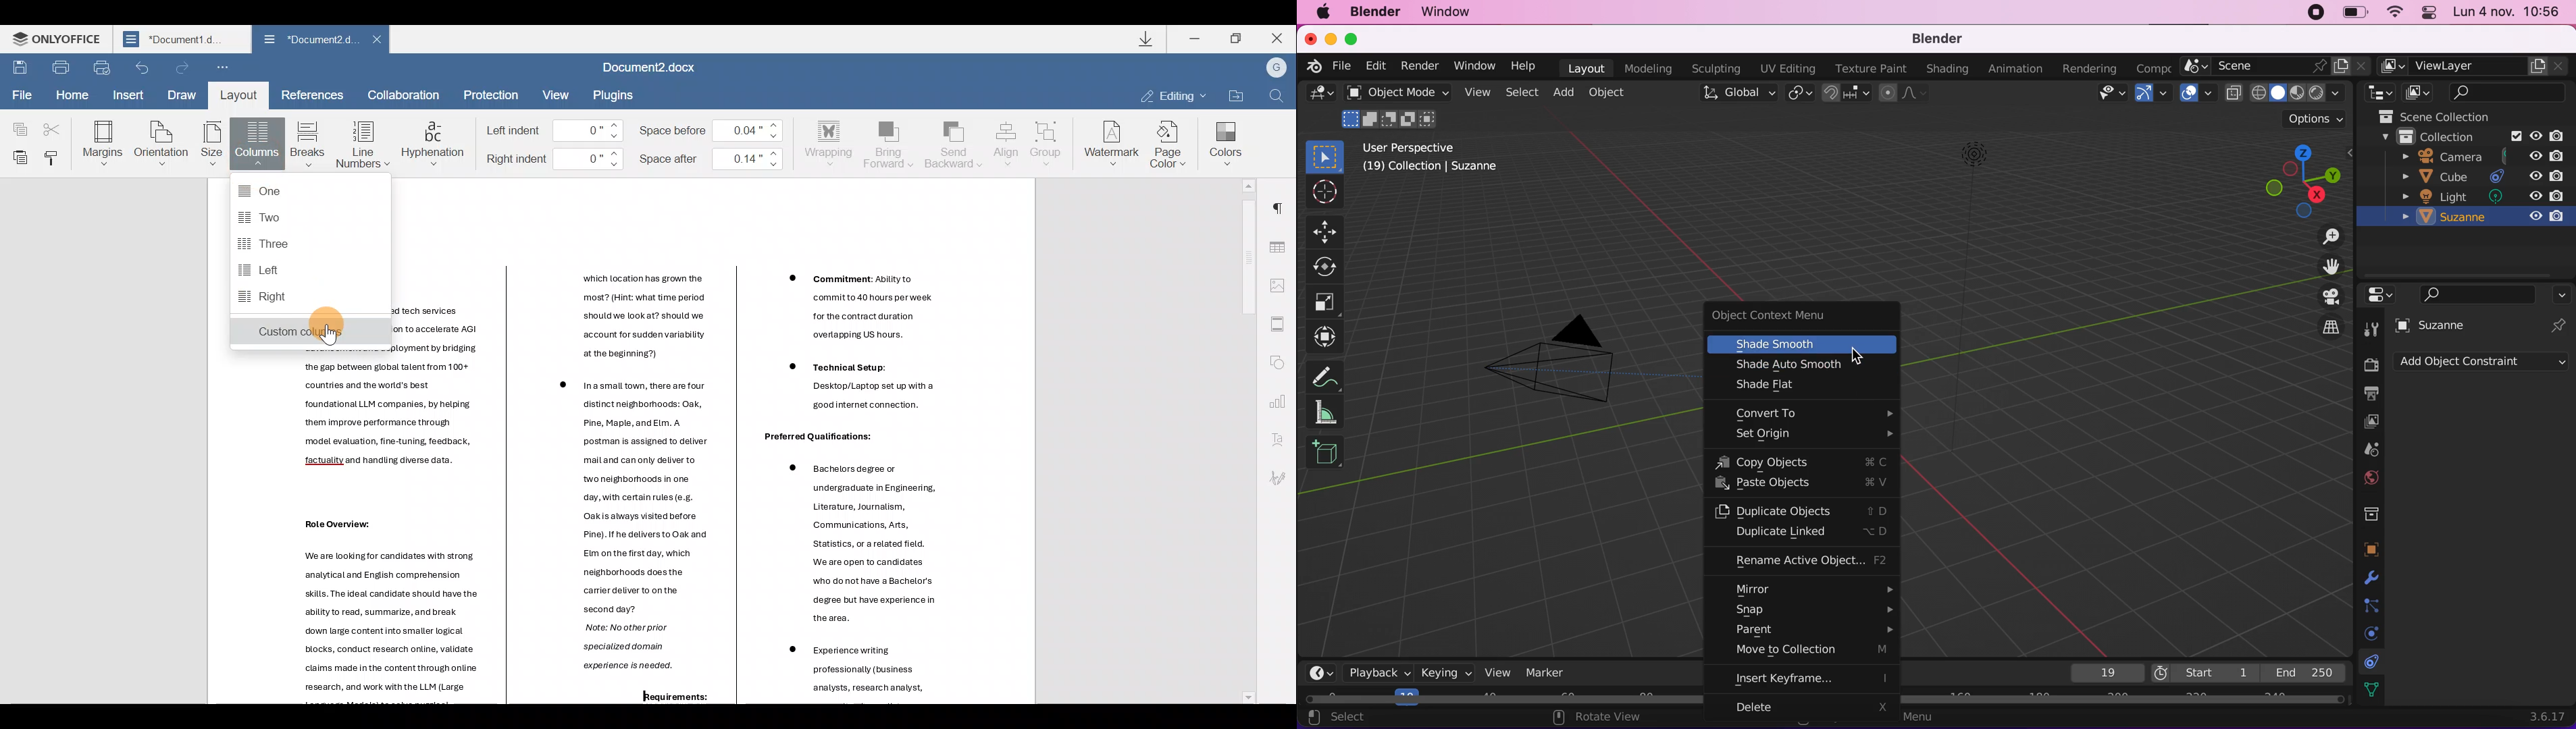 This screenshot has height=756, width=2576. Describe the element at coordinates (184, 68) in the screenshot. I see `Redo` at that location.